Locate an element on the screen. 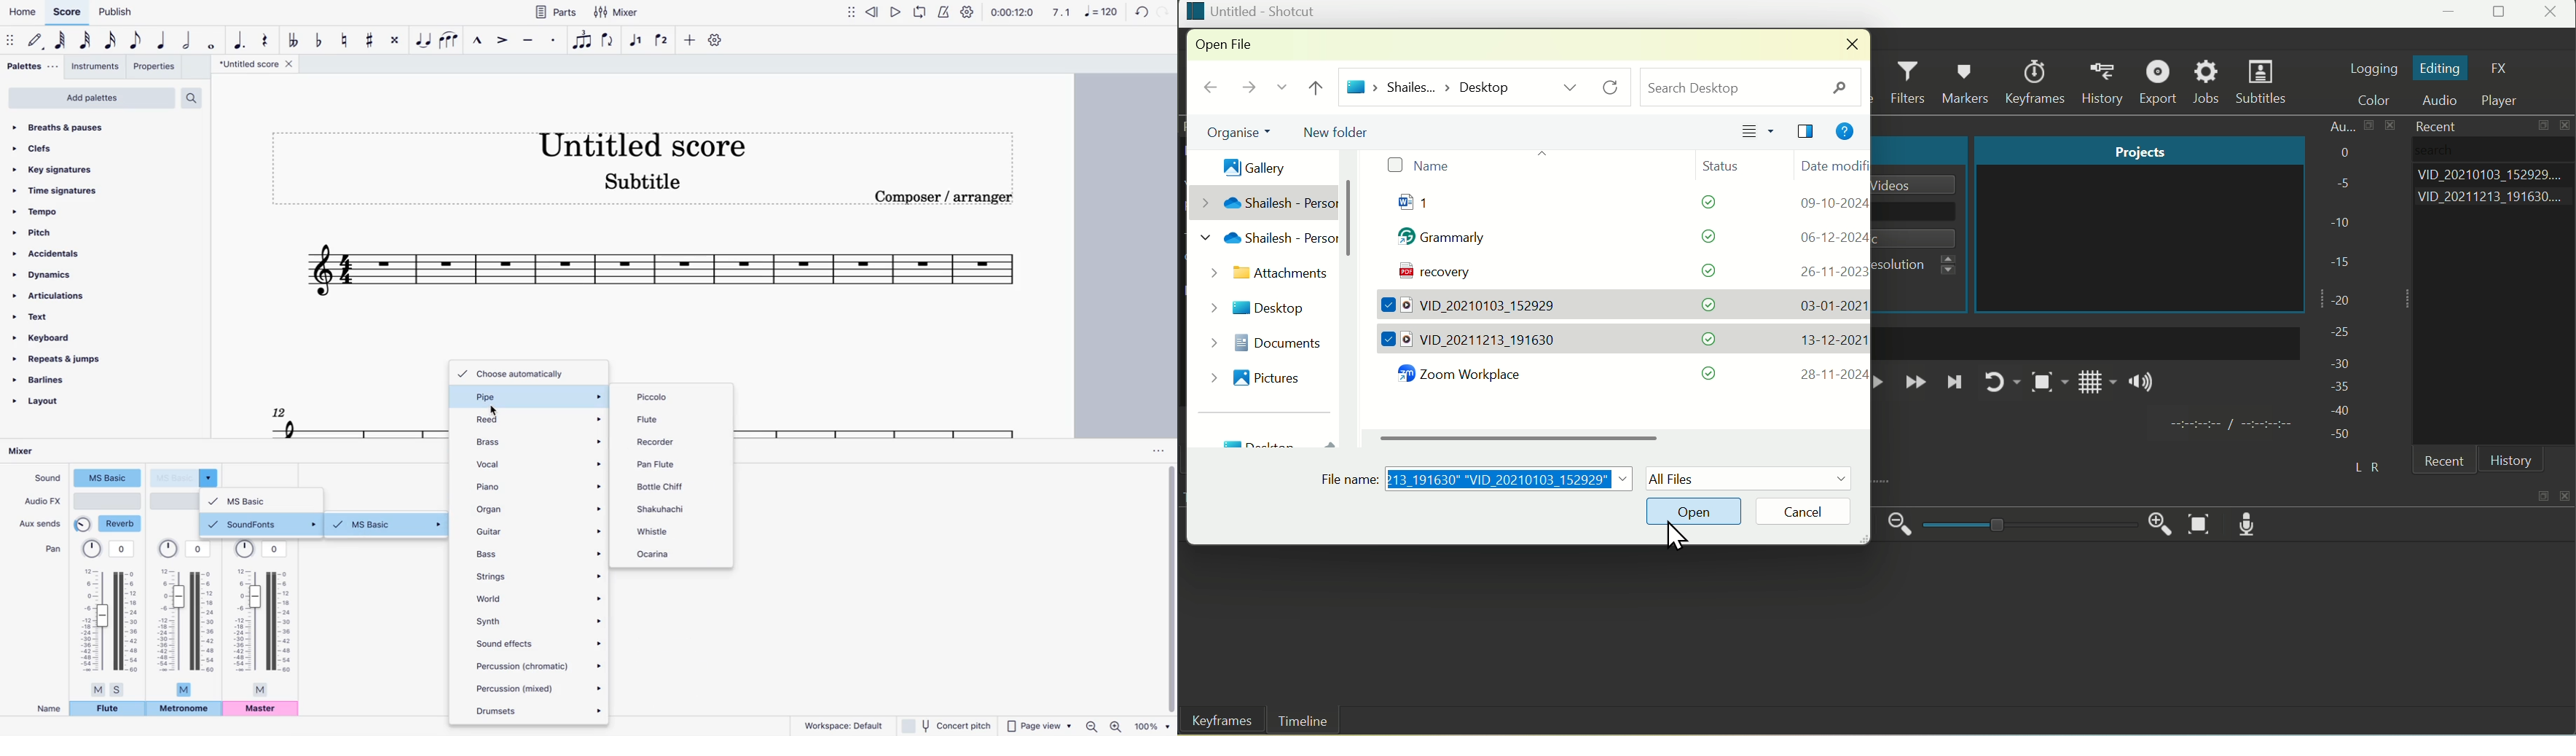  down is located at coordinates (1280, 90).